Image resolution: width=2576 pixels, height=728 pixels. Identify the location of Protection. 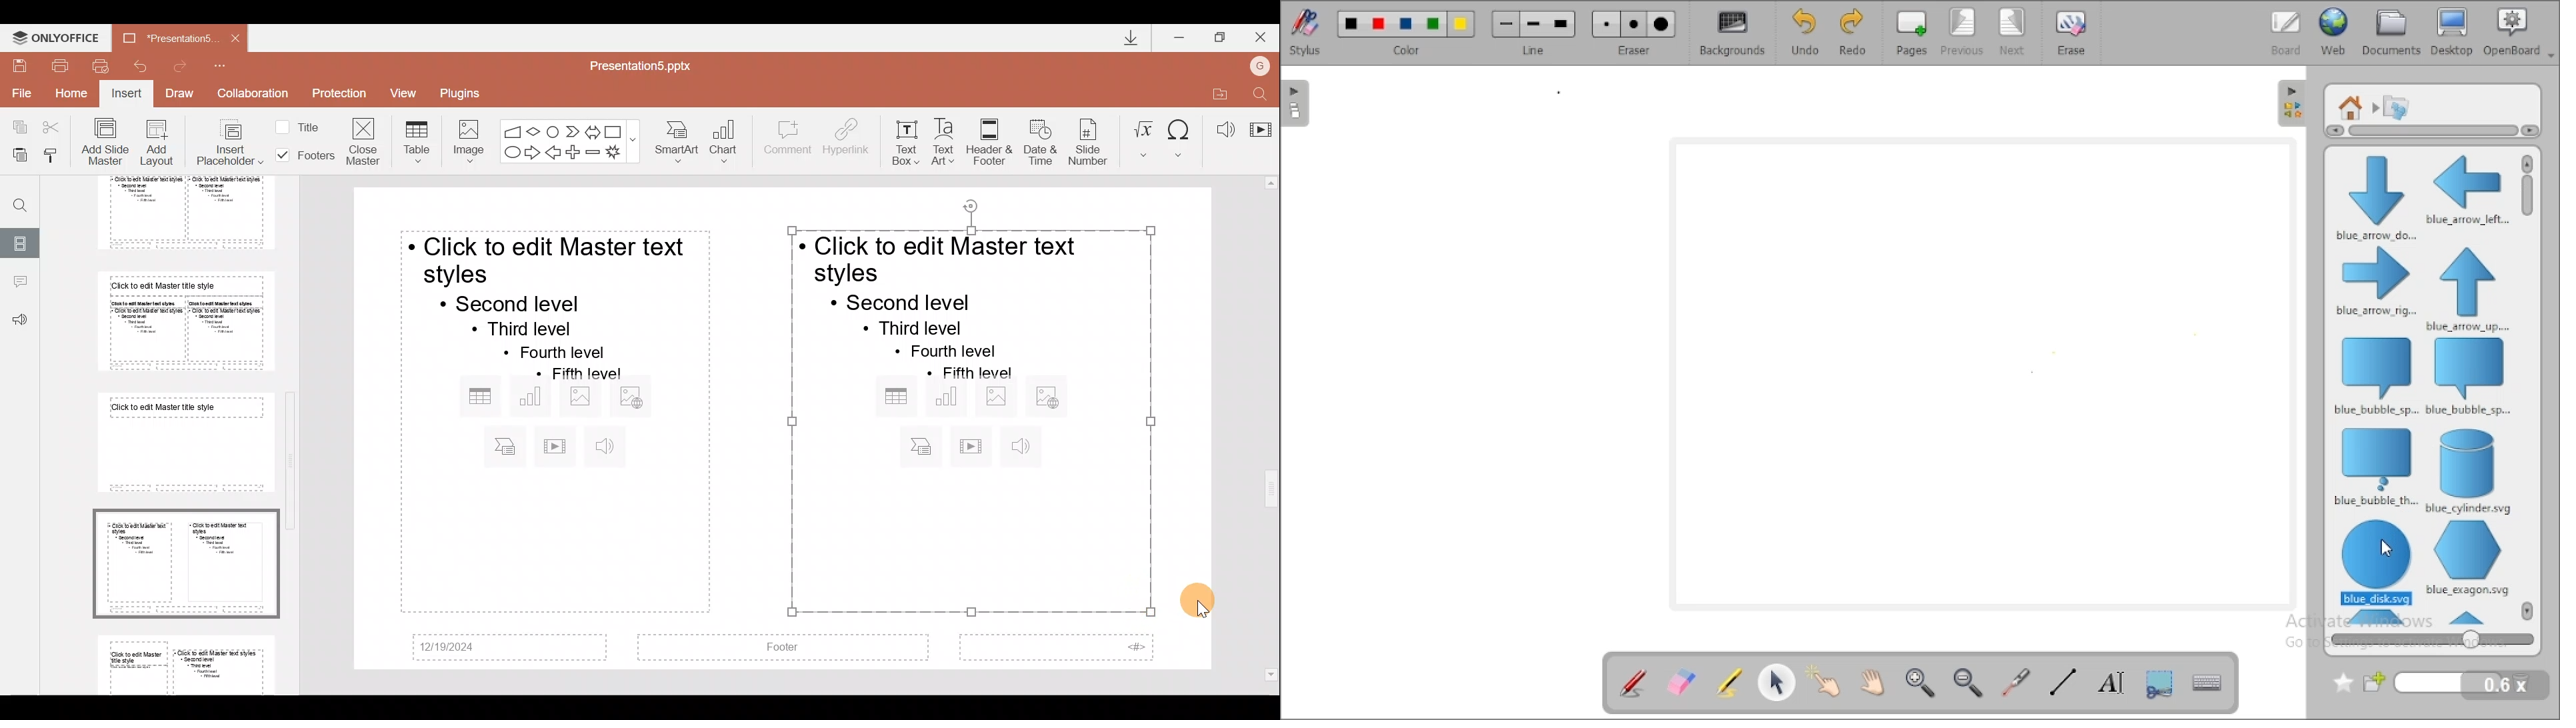
(339, 95).